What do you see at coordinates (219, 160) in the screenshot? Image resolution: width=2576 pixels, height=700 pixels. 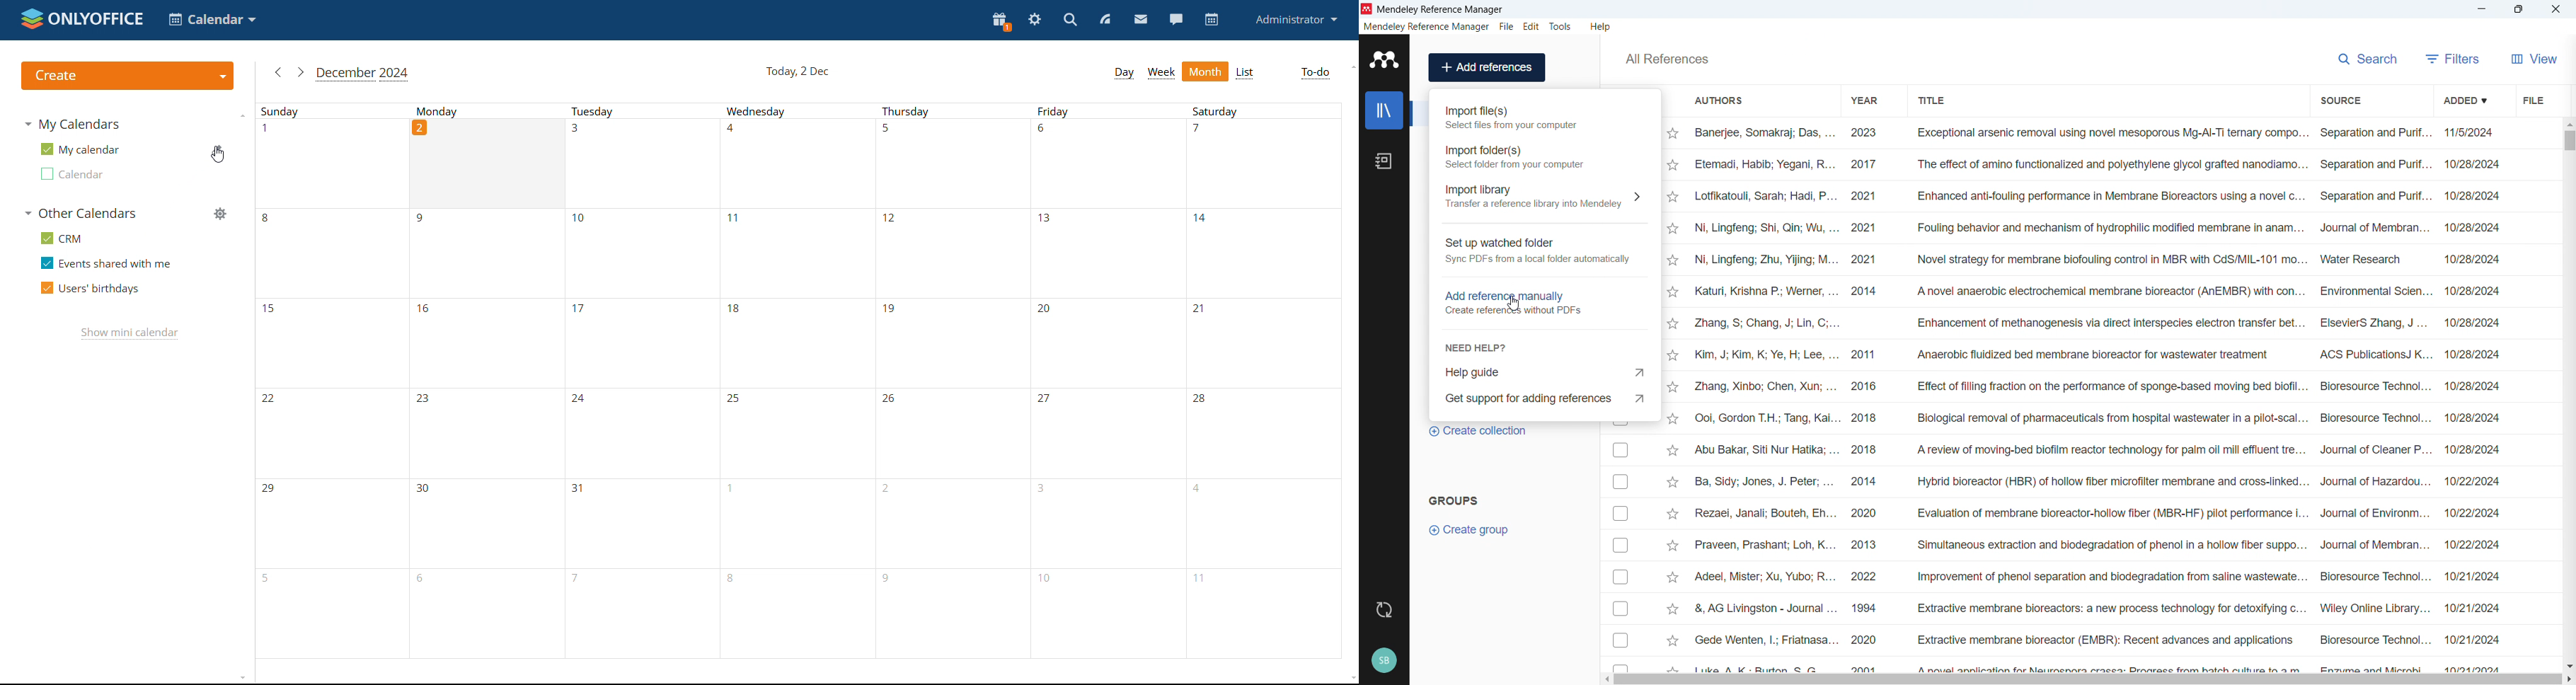 I see `cursor` at bounding box center [219, 160].